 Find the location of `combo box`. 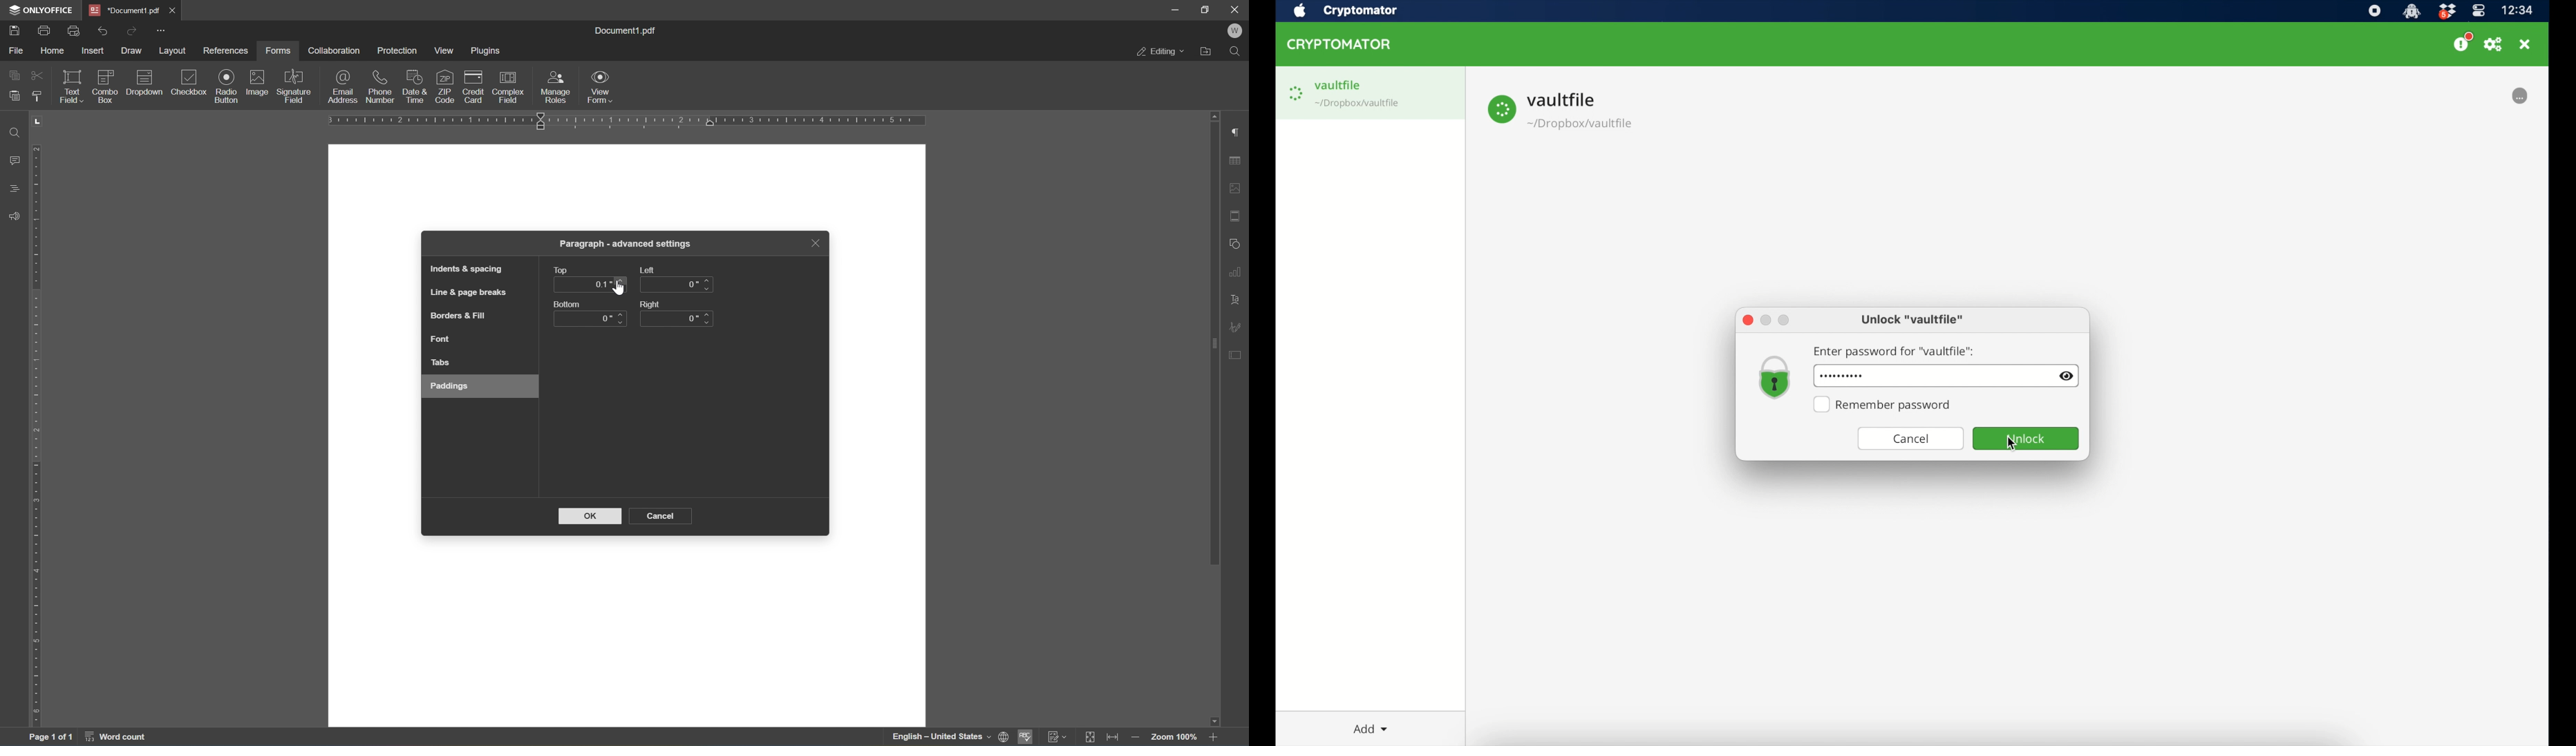

combo box is located at coordinates (106, 84).